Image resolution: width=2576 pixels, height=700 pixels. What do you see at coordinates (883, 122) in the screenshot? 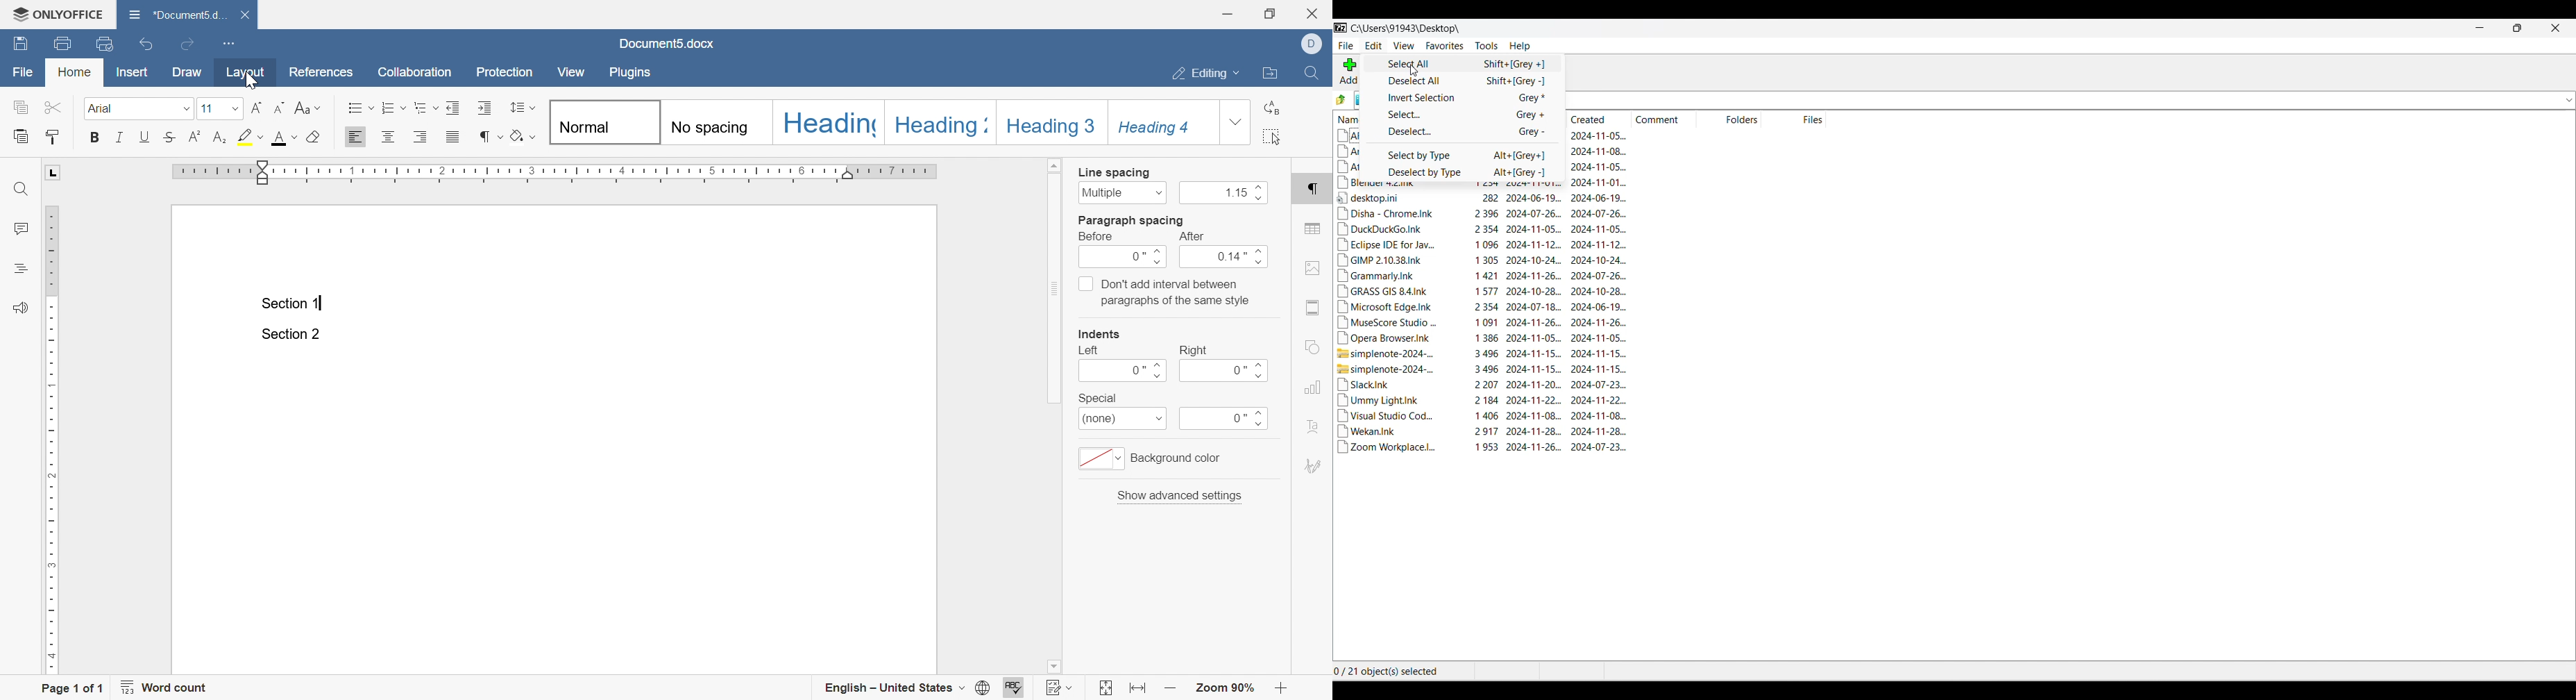
I see `Headings` at bounding box center [883, 122].